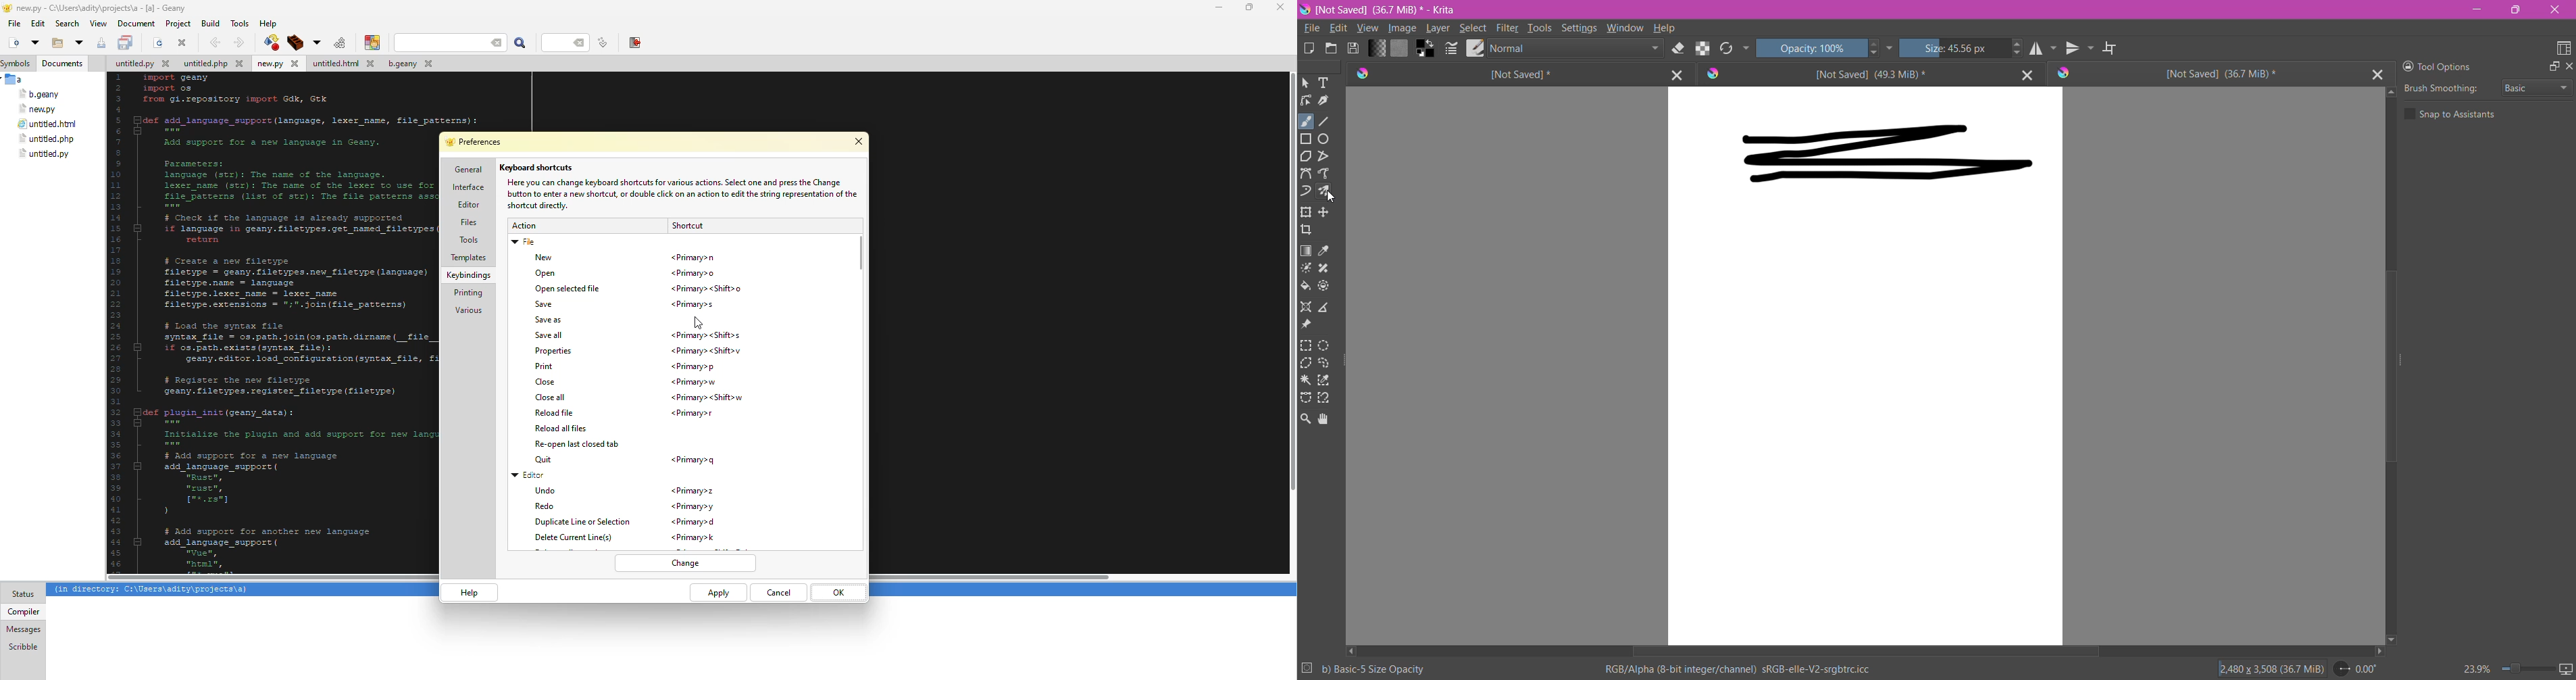  What do you see at coordinates (1306, 121) in the screenshot?
I see `Freehand Brush Tool` at bounding box center [1306, 121].